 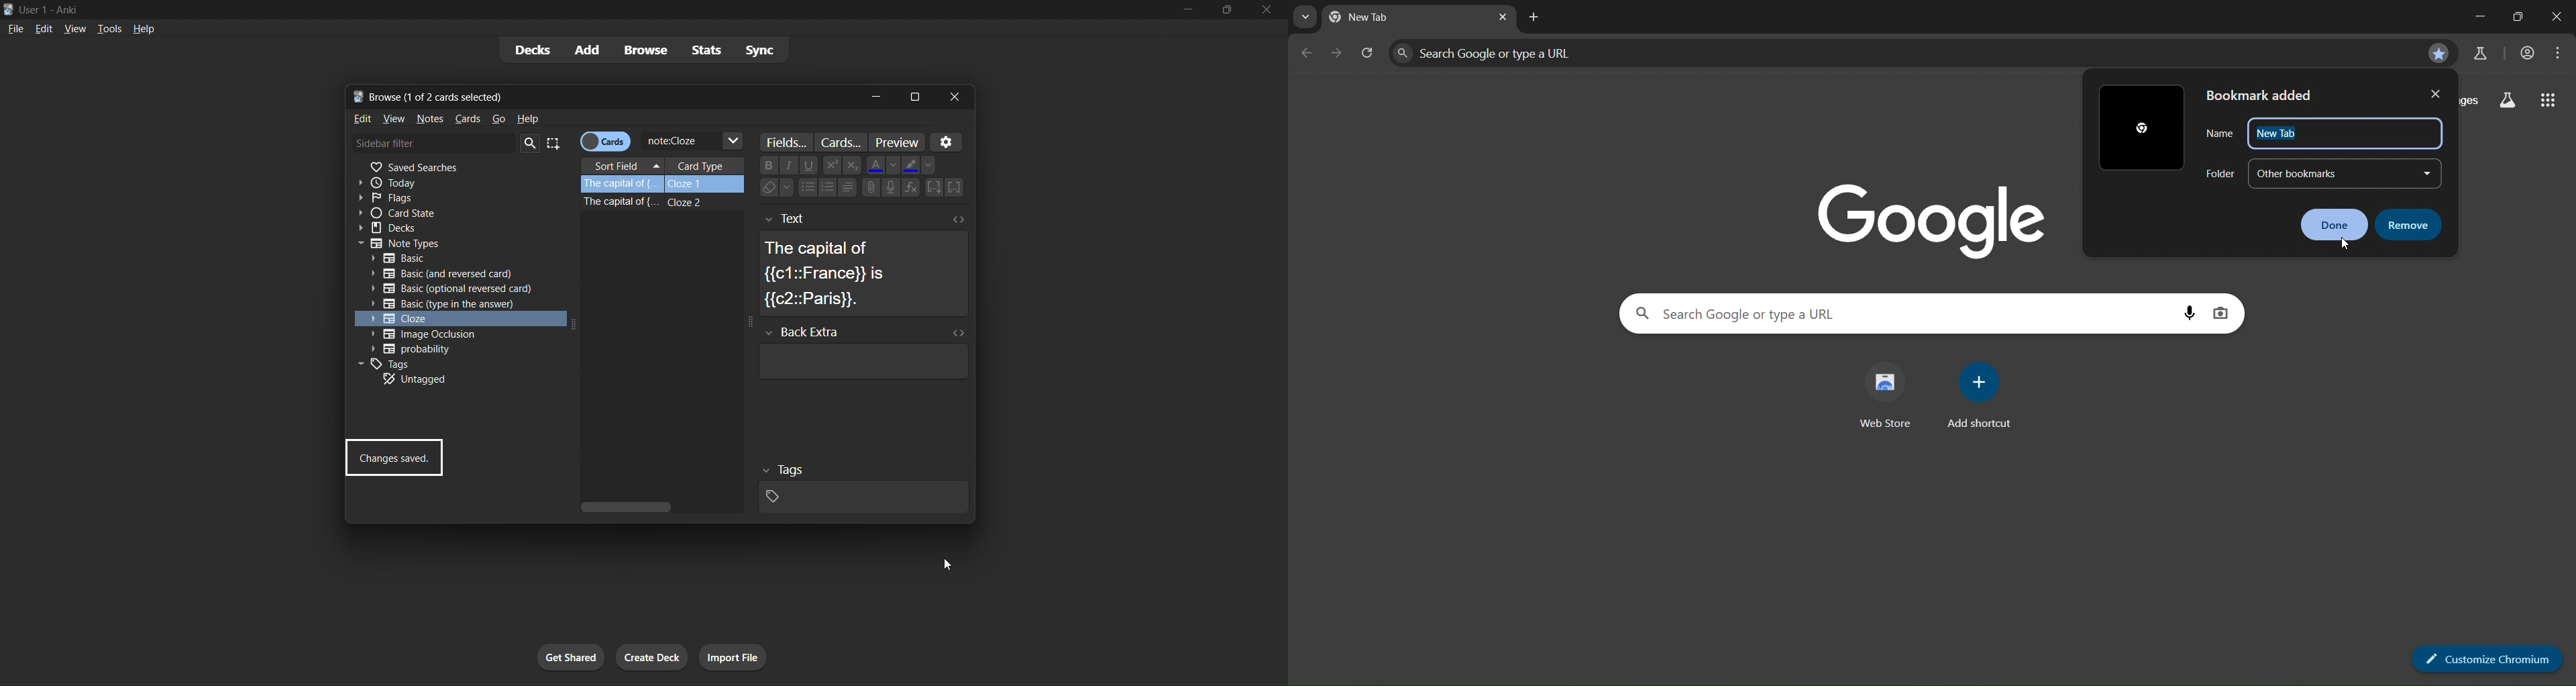 I want to click on basic type, so click(x=457, y=258).